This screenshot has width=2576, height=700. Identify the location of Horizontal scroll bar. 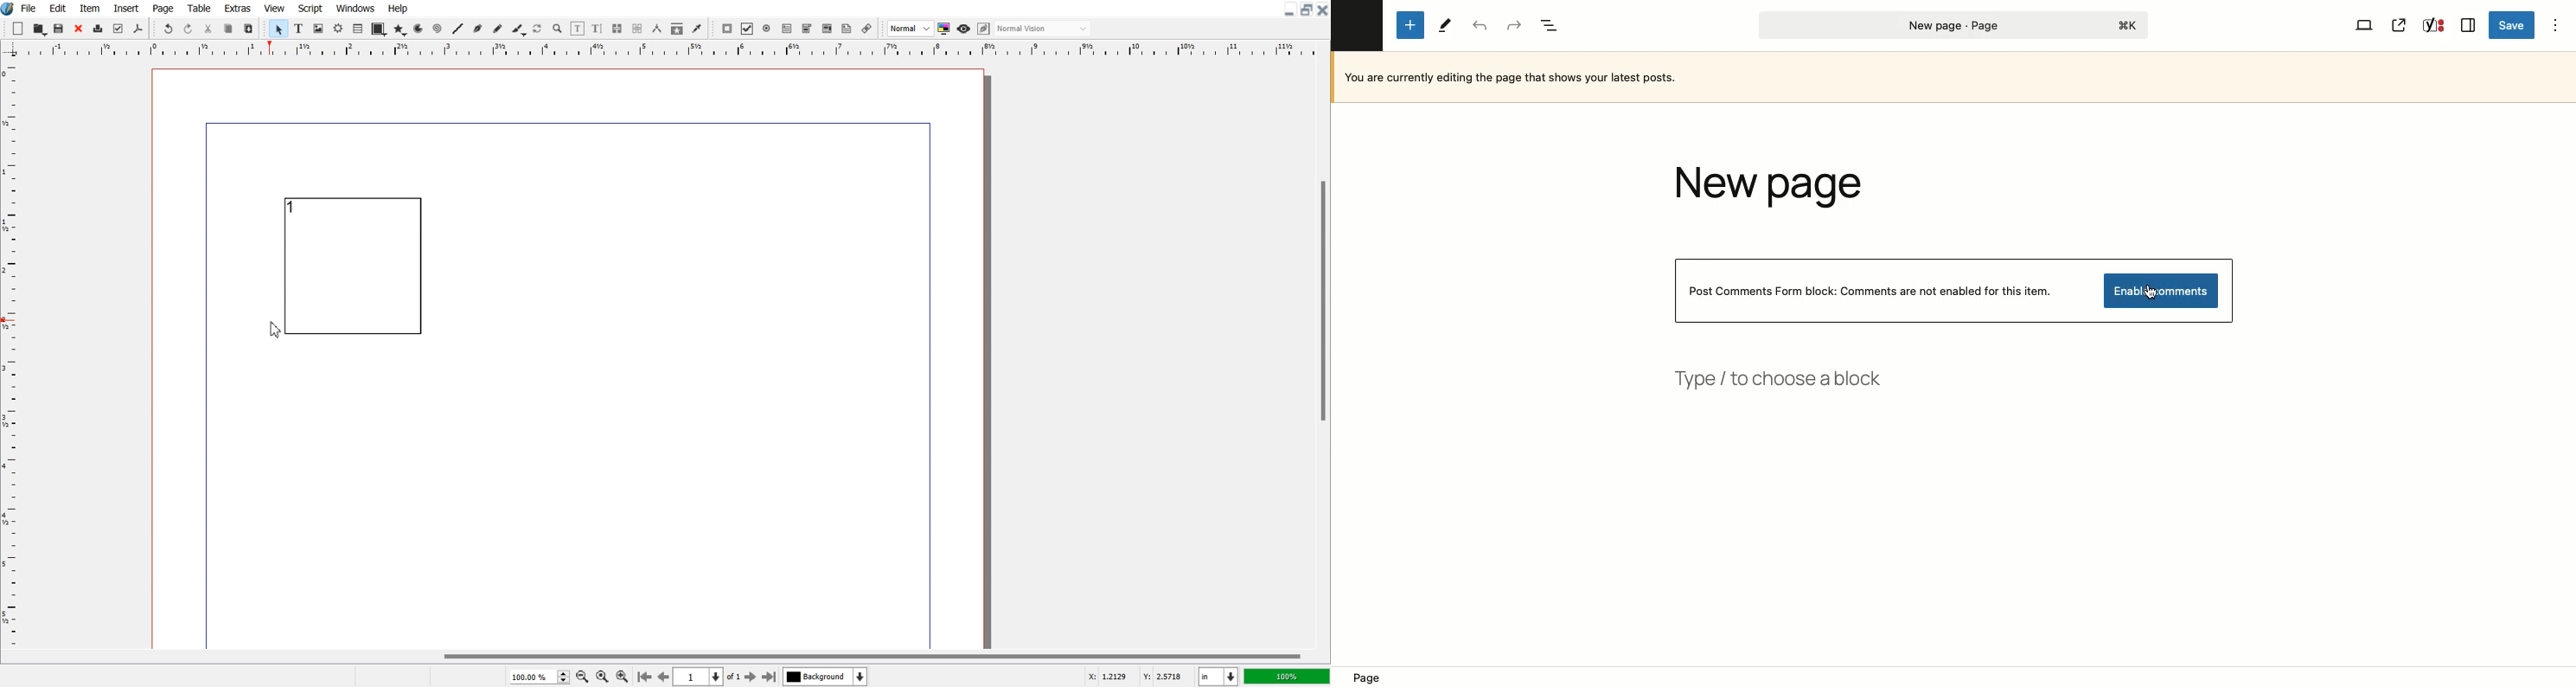
(666, 654).